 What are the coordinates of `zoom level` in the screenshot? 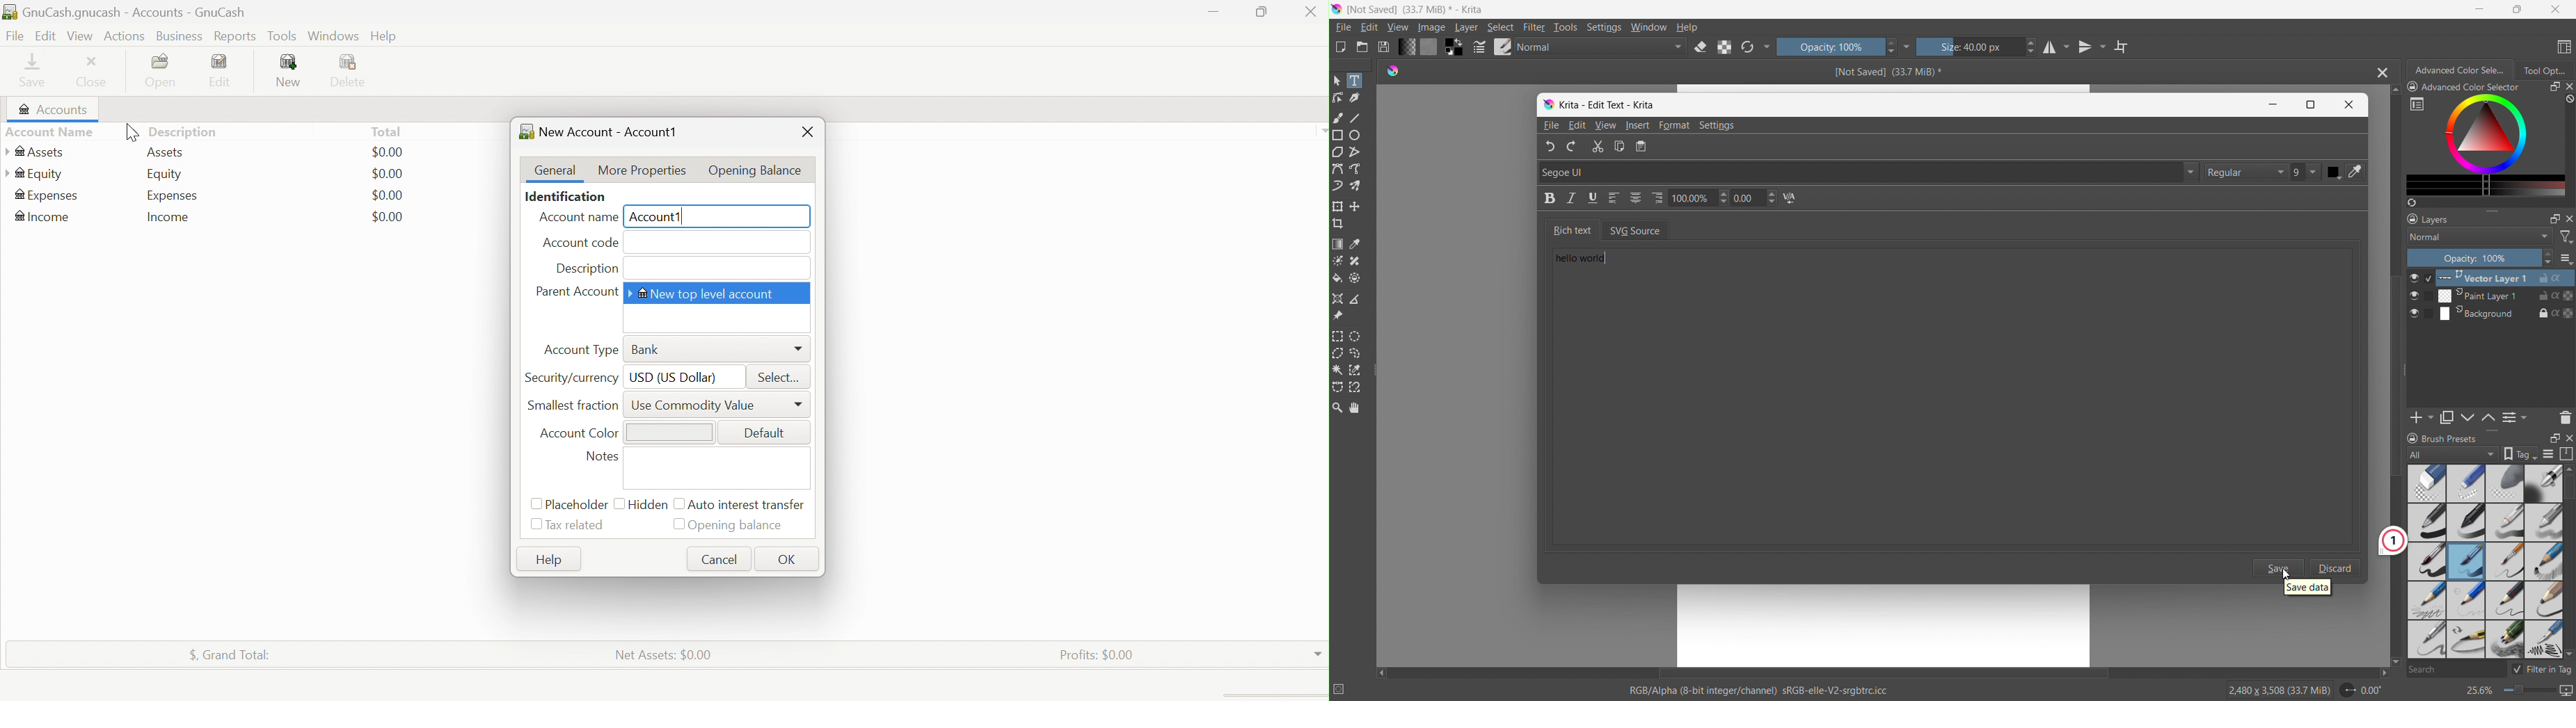 It's located at (2519, 691).